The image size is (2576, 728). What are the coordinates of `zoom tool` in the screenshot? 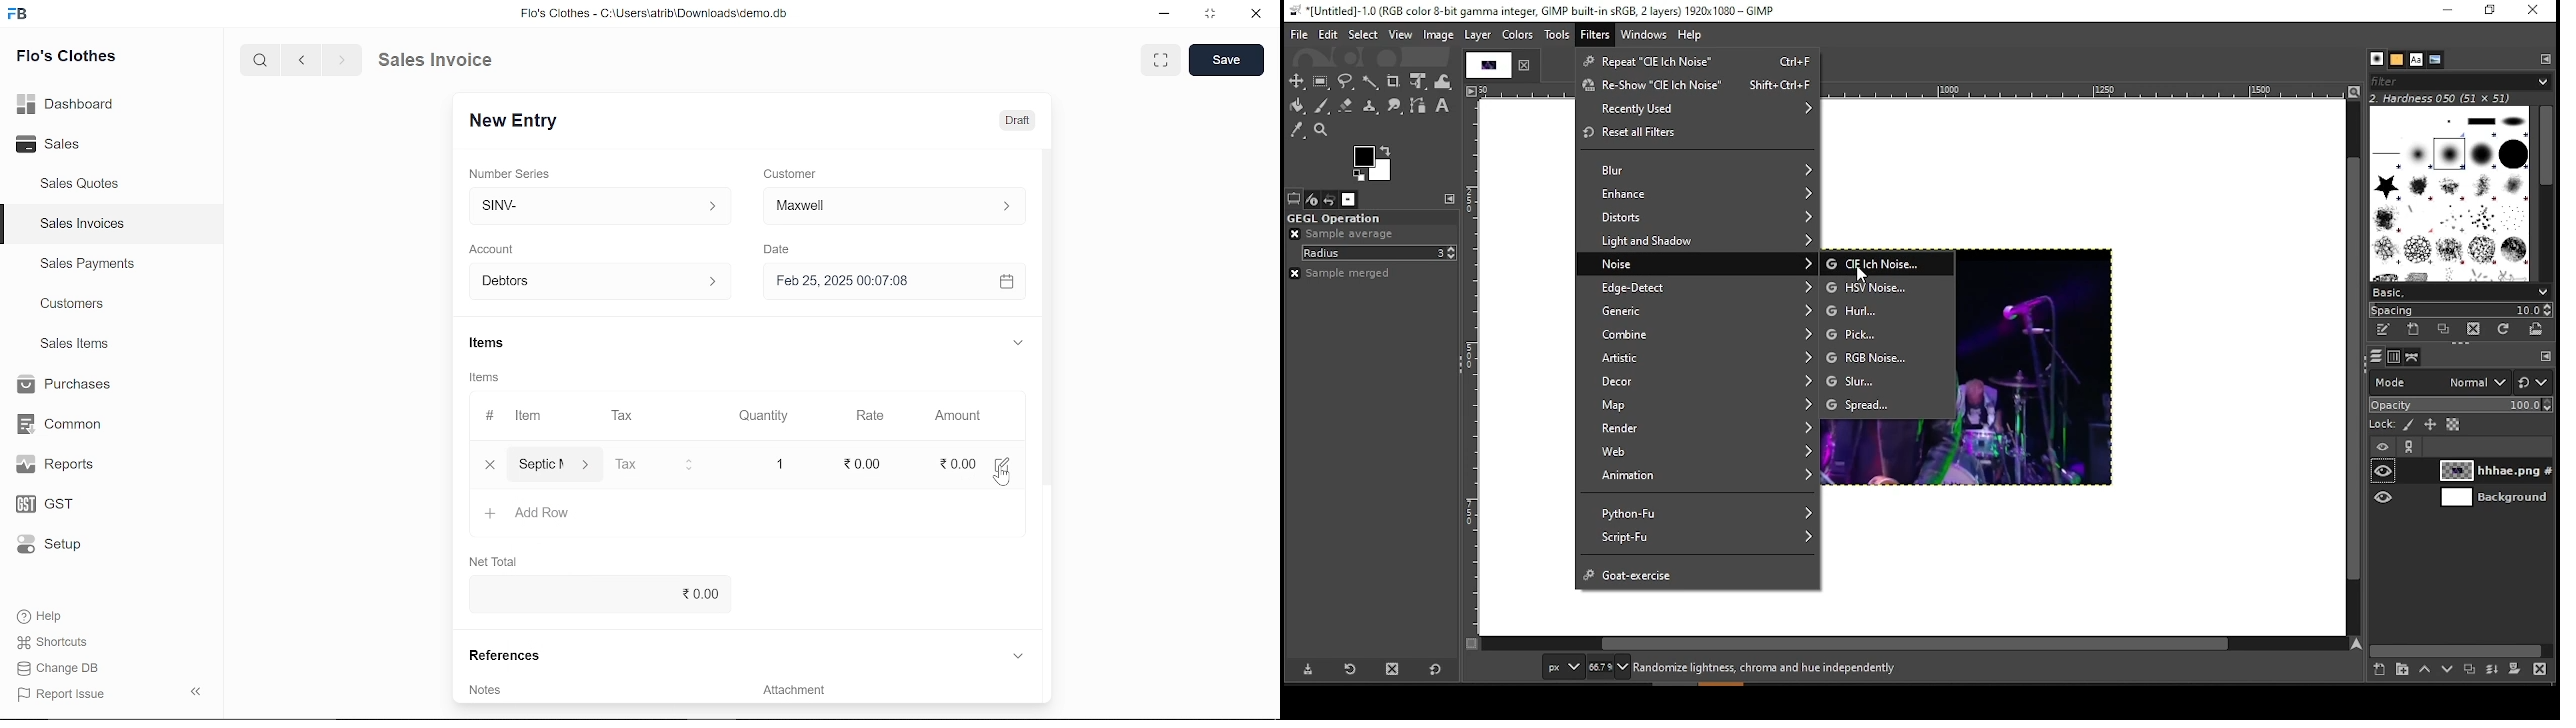 It's located at (1322, 132).